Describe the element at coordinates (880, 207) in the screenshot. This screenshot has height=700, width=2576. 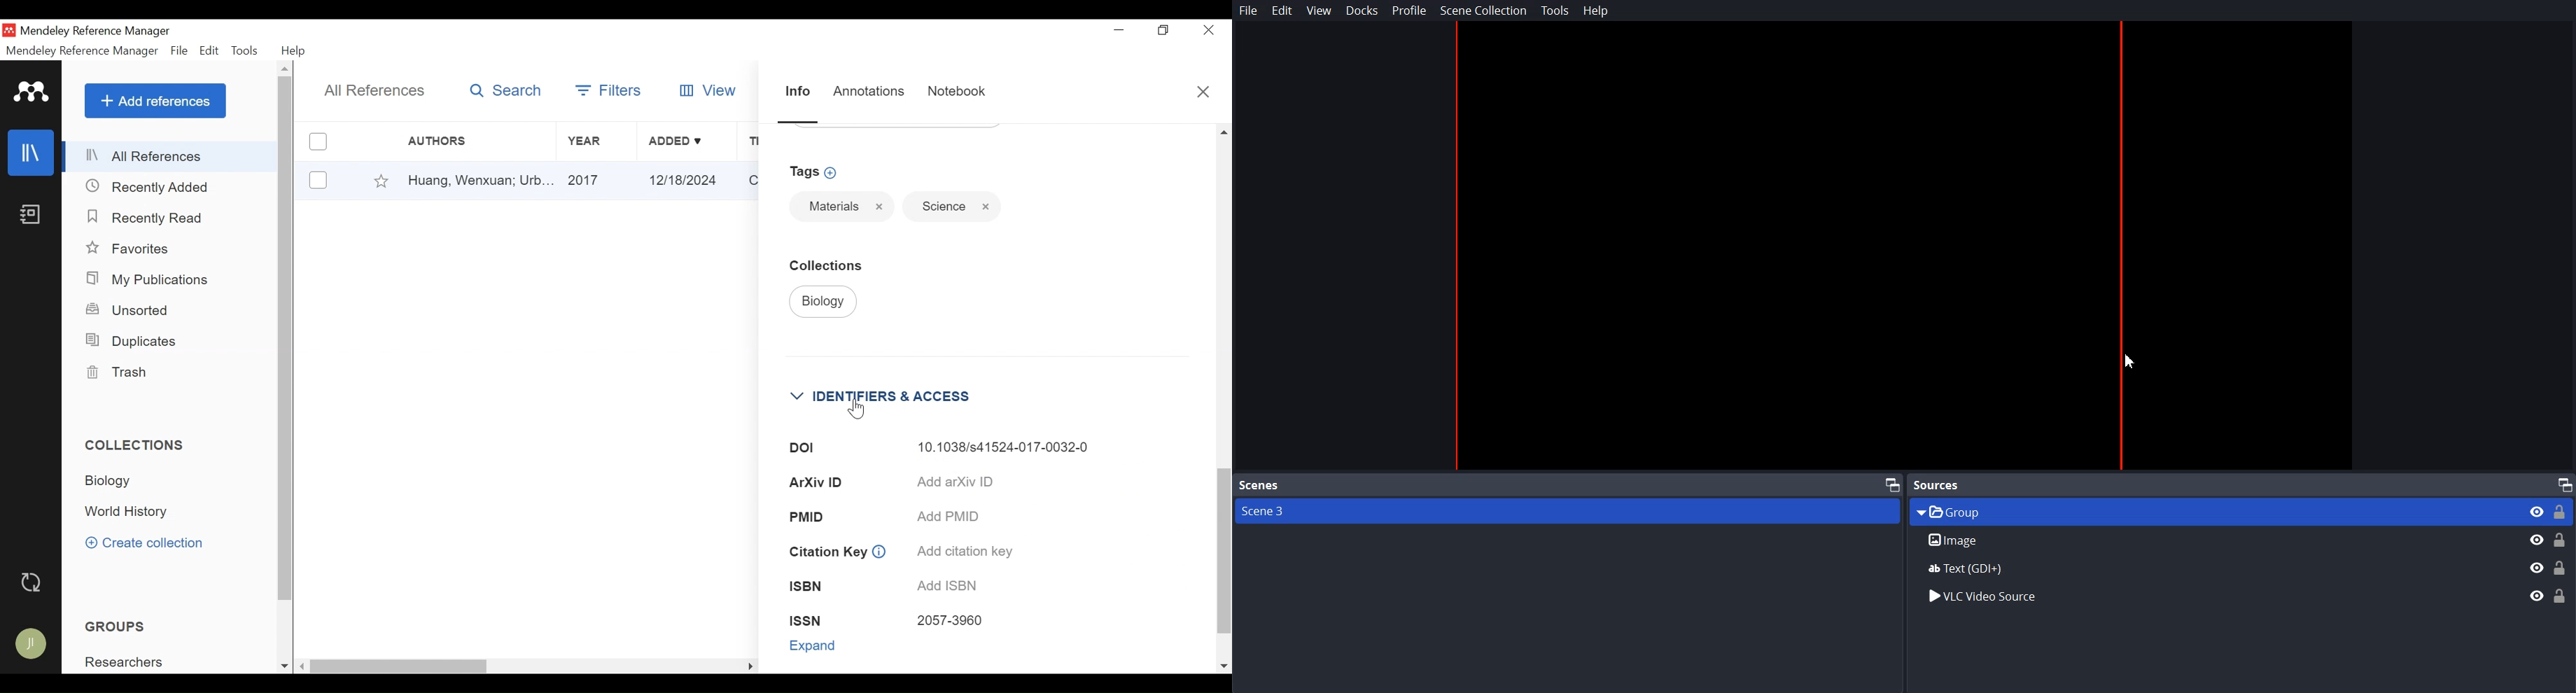
I see `Close` at that location.